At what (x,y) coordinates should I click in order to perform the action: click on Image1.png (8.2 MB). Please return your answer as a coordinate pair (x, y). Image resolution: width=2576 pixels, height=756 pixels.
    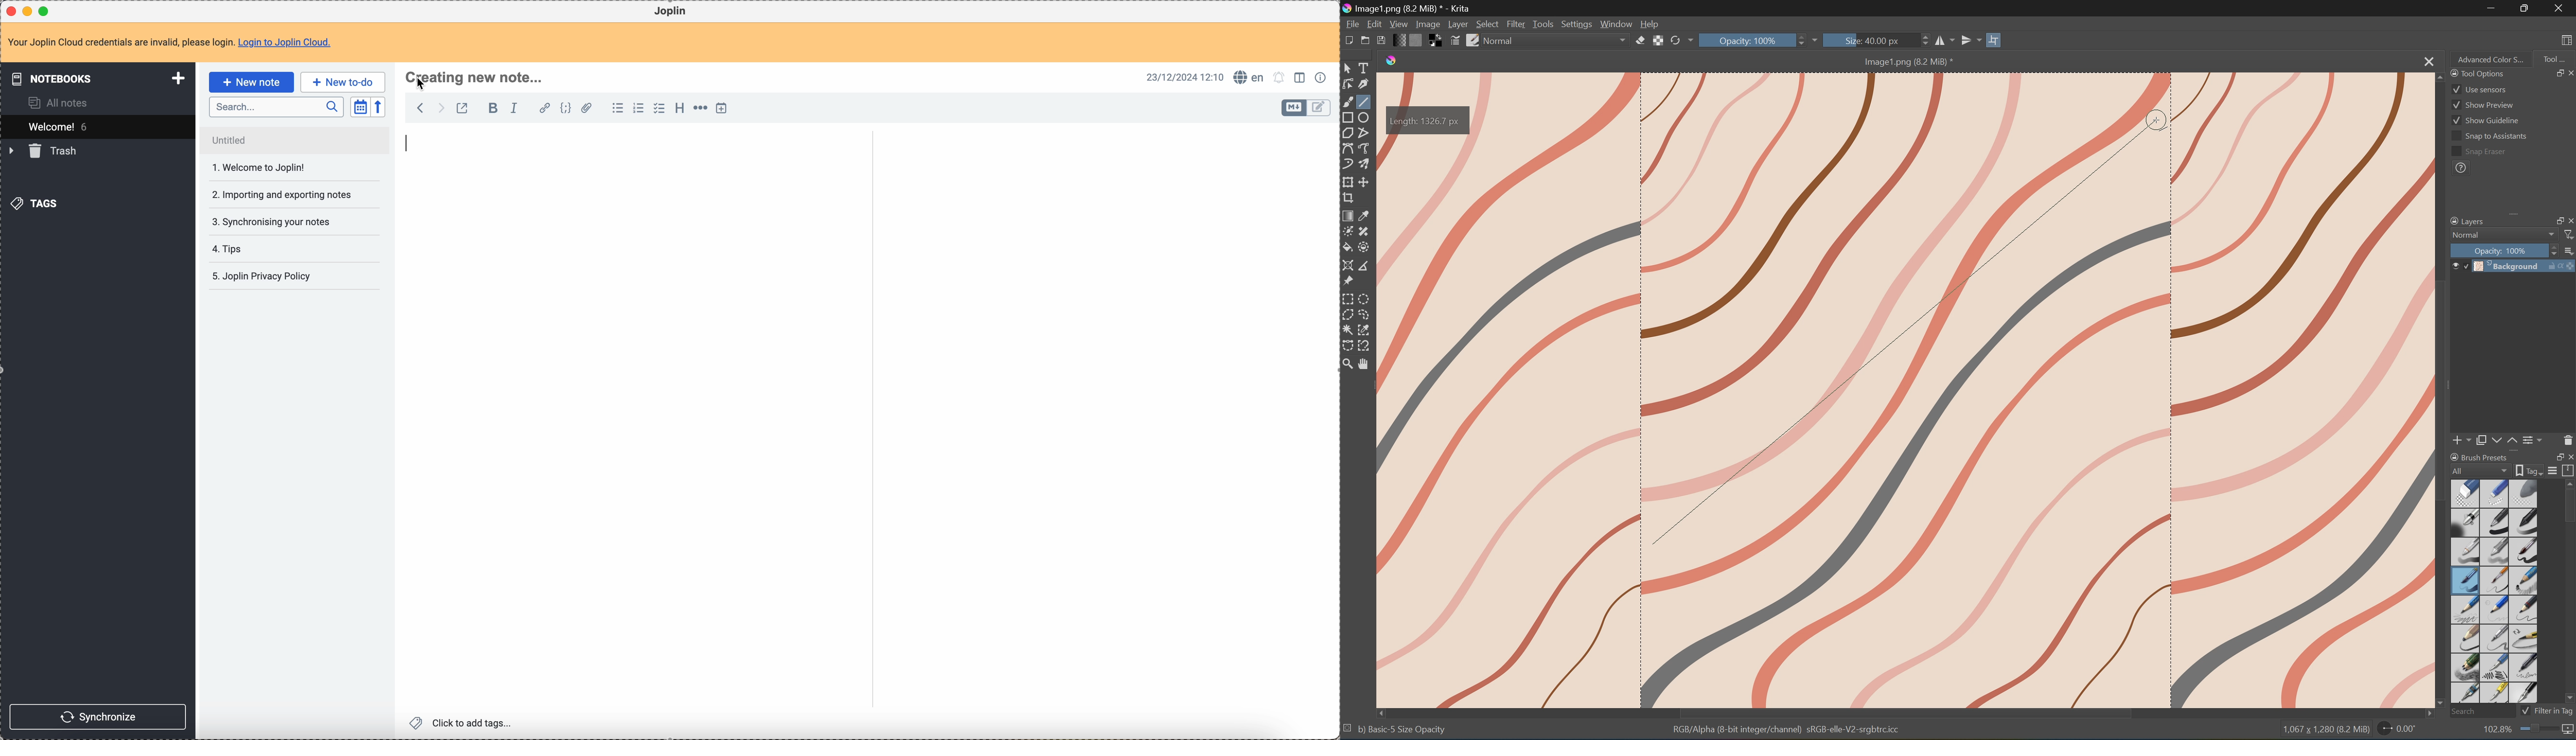
    Looking at the image, I should click on (1904, 61).